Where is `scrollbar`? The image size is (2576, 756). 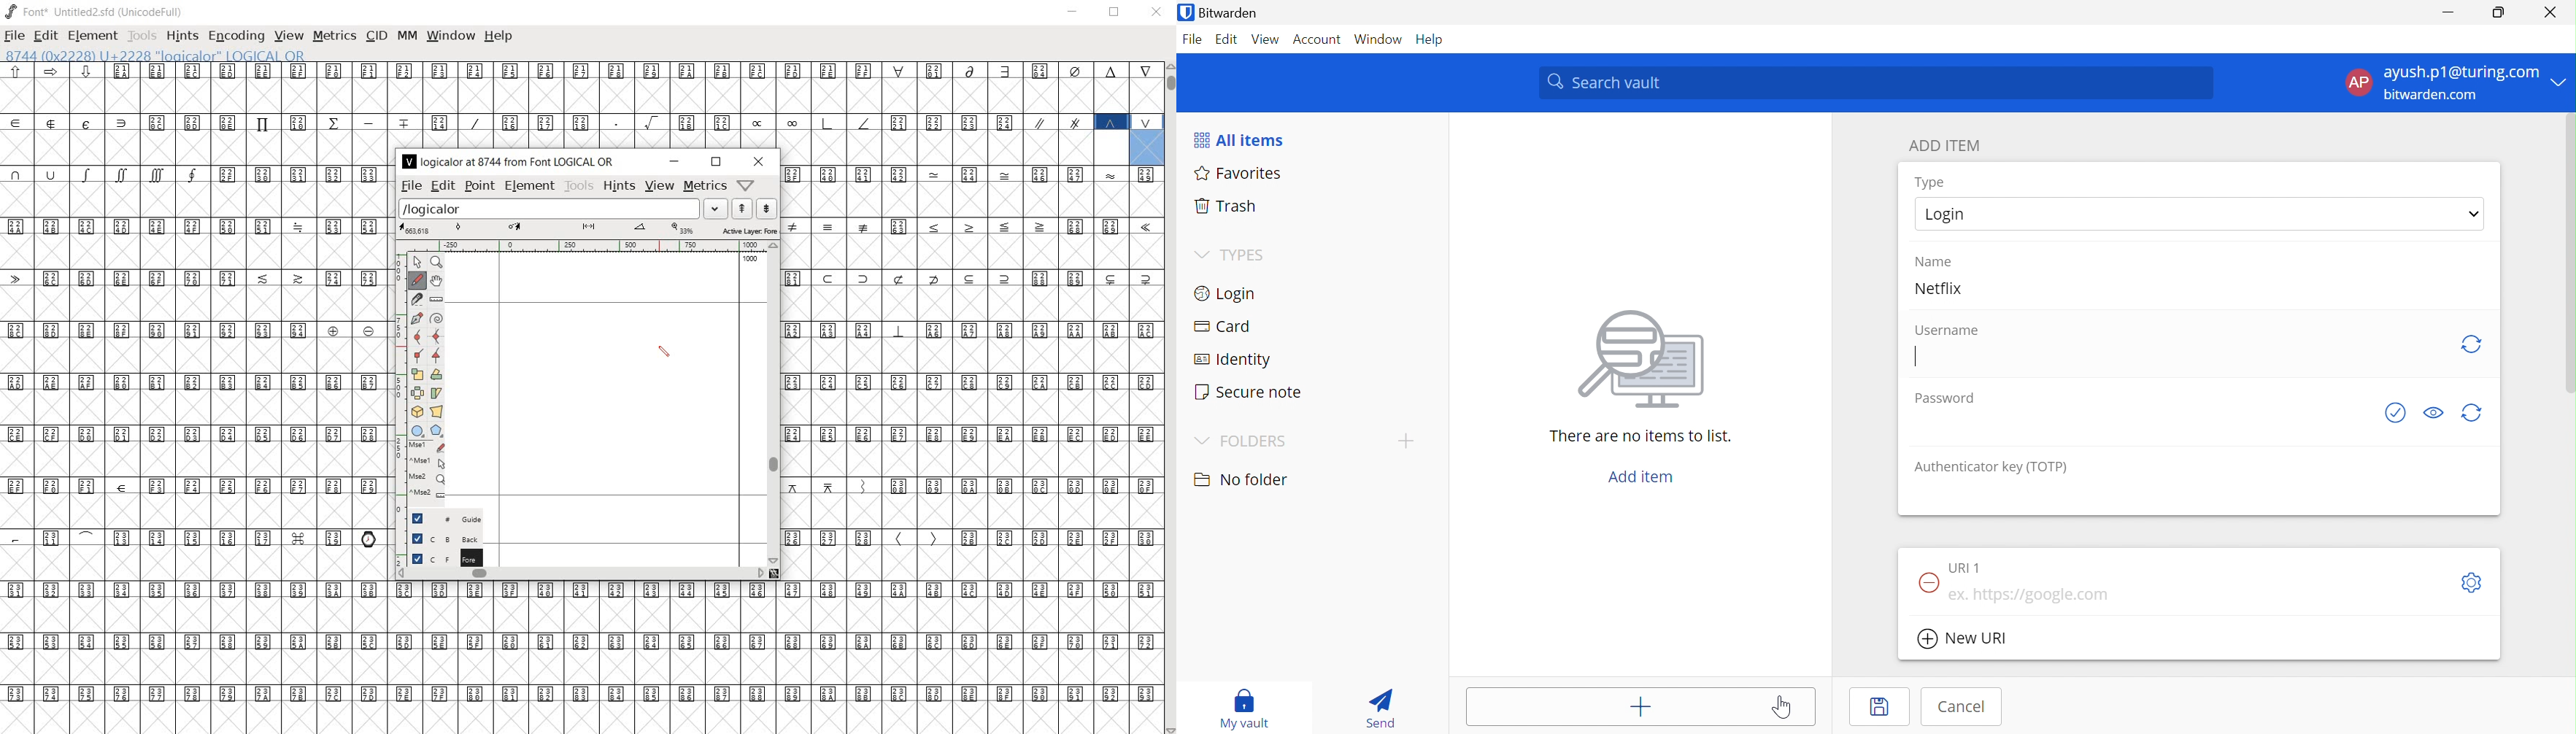
scrollbar is located at coordinates (584, 573).